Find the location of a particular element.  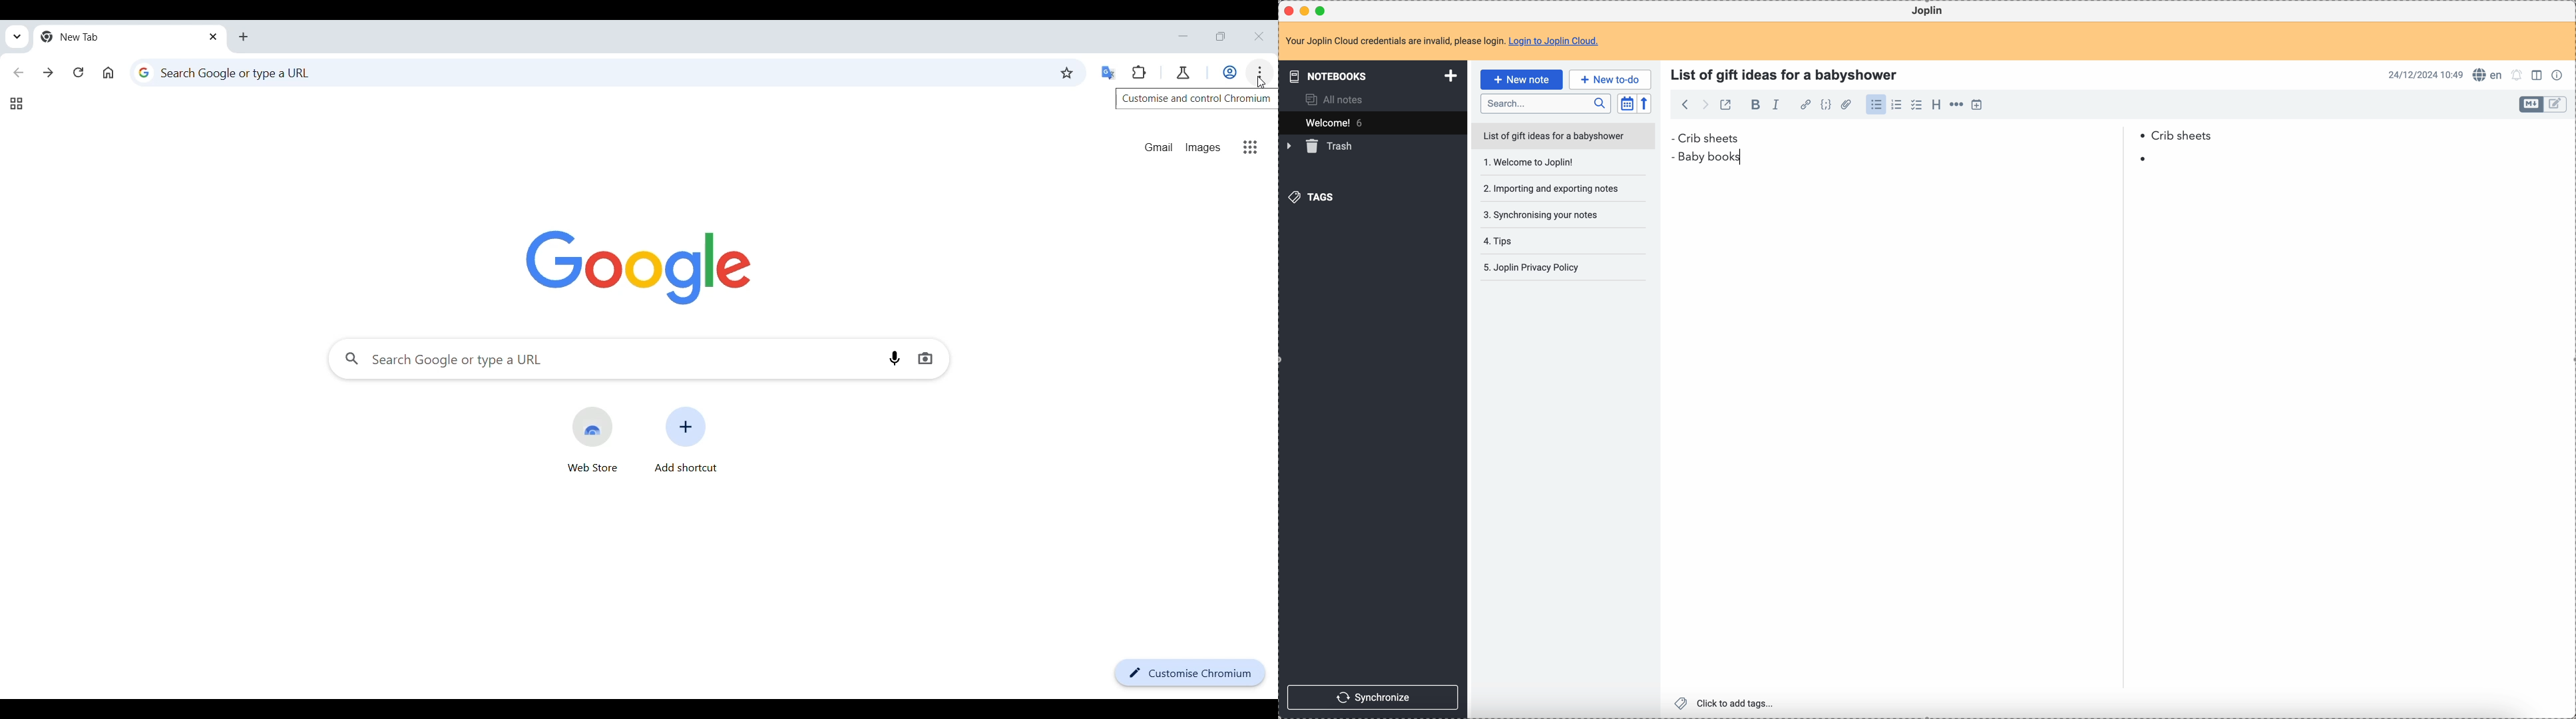

click on new note is located at coordinates (1521, 80).